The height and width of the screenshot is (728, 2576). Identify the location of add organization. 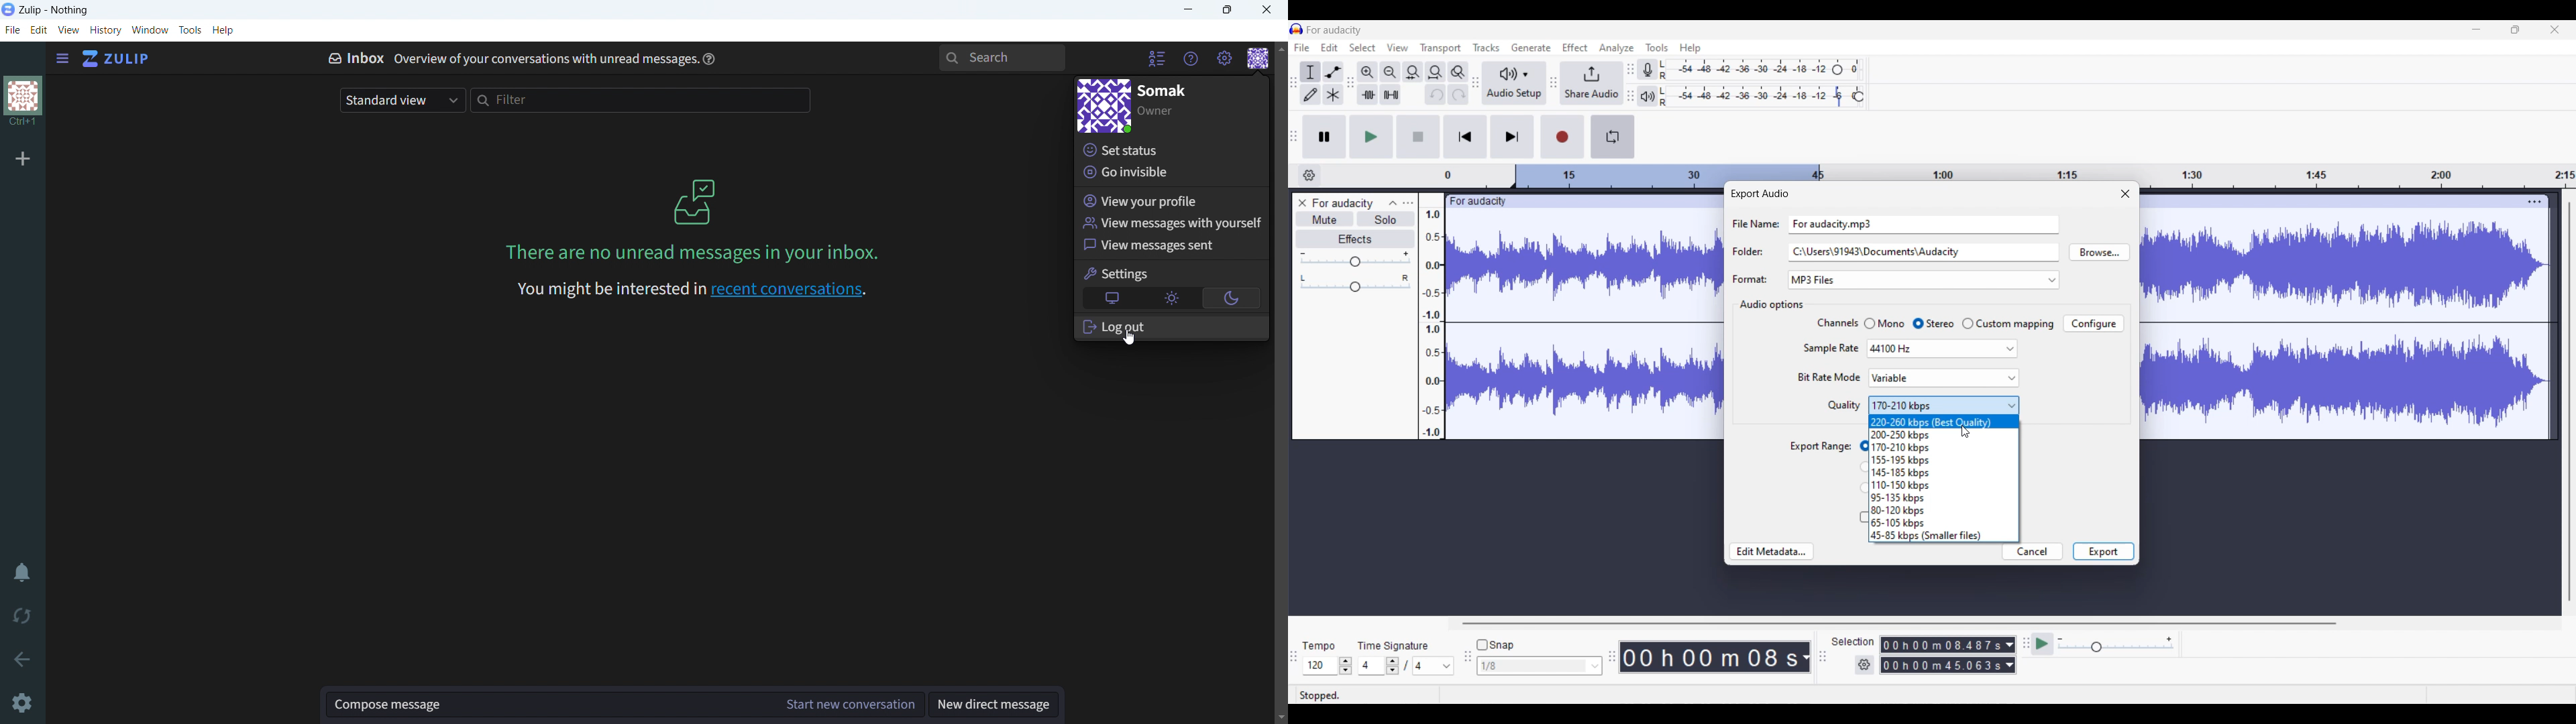
(23, 158).